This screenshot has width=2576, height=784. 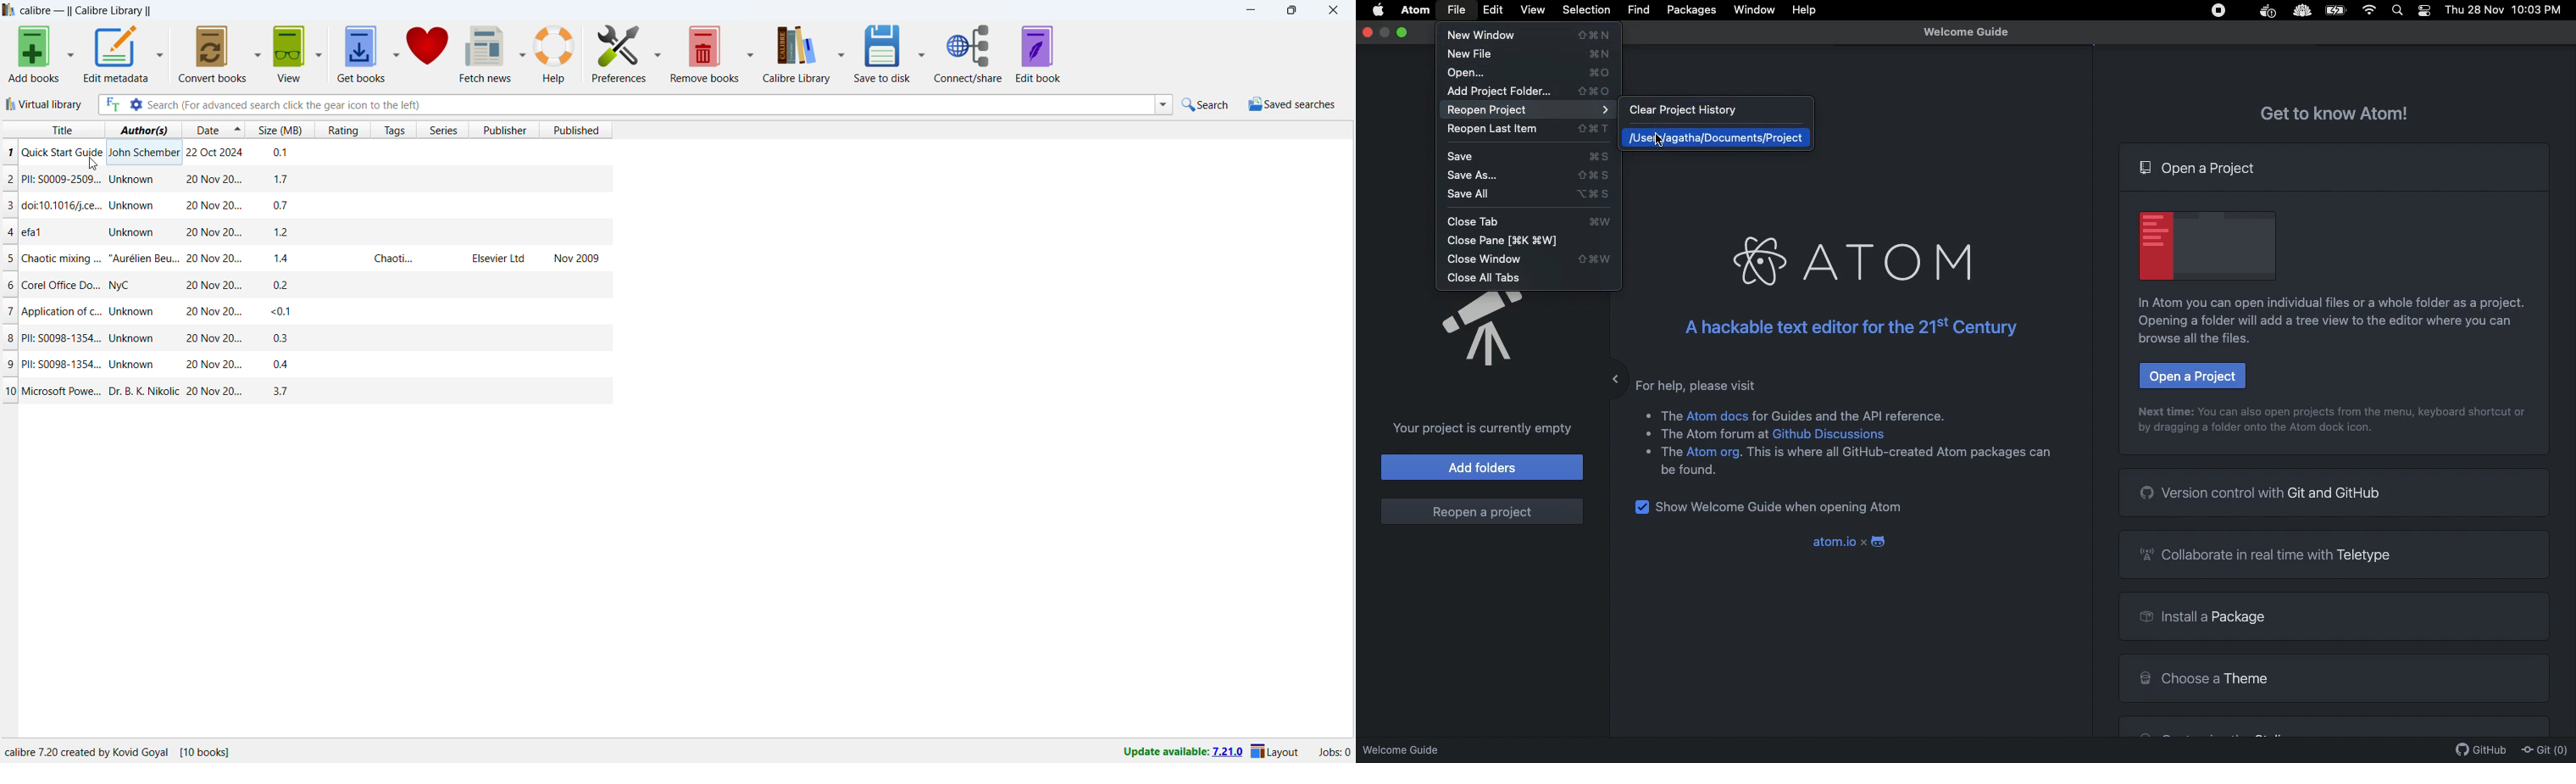 What do you see at coordinates (2199, 619) in the screenshot?
I see `Install a package` at bounding box center [2199, 619].